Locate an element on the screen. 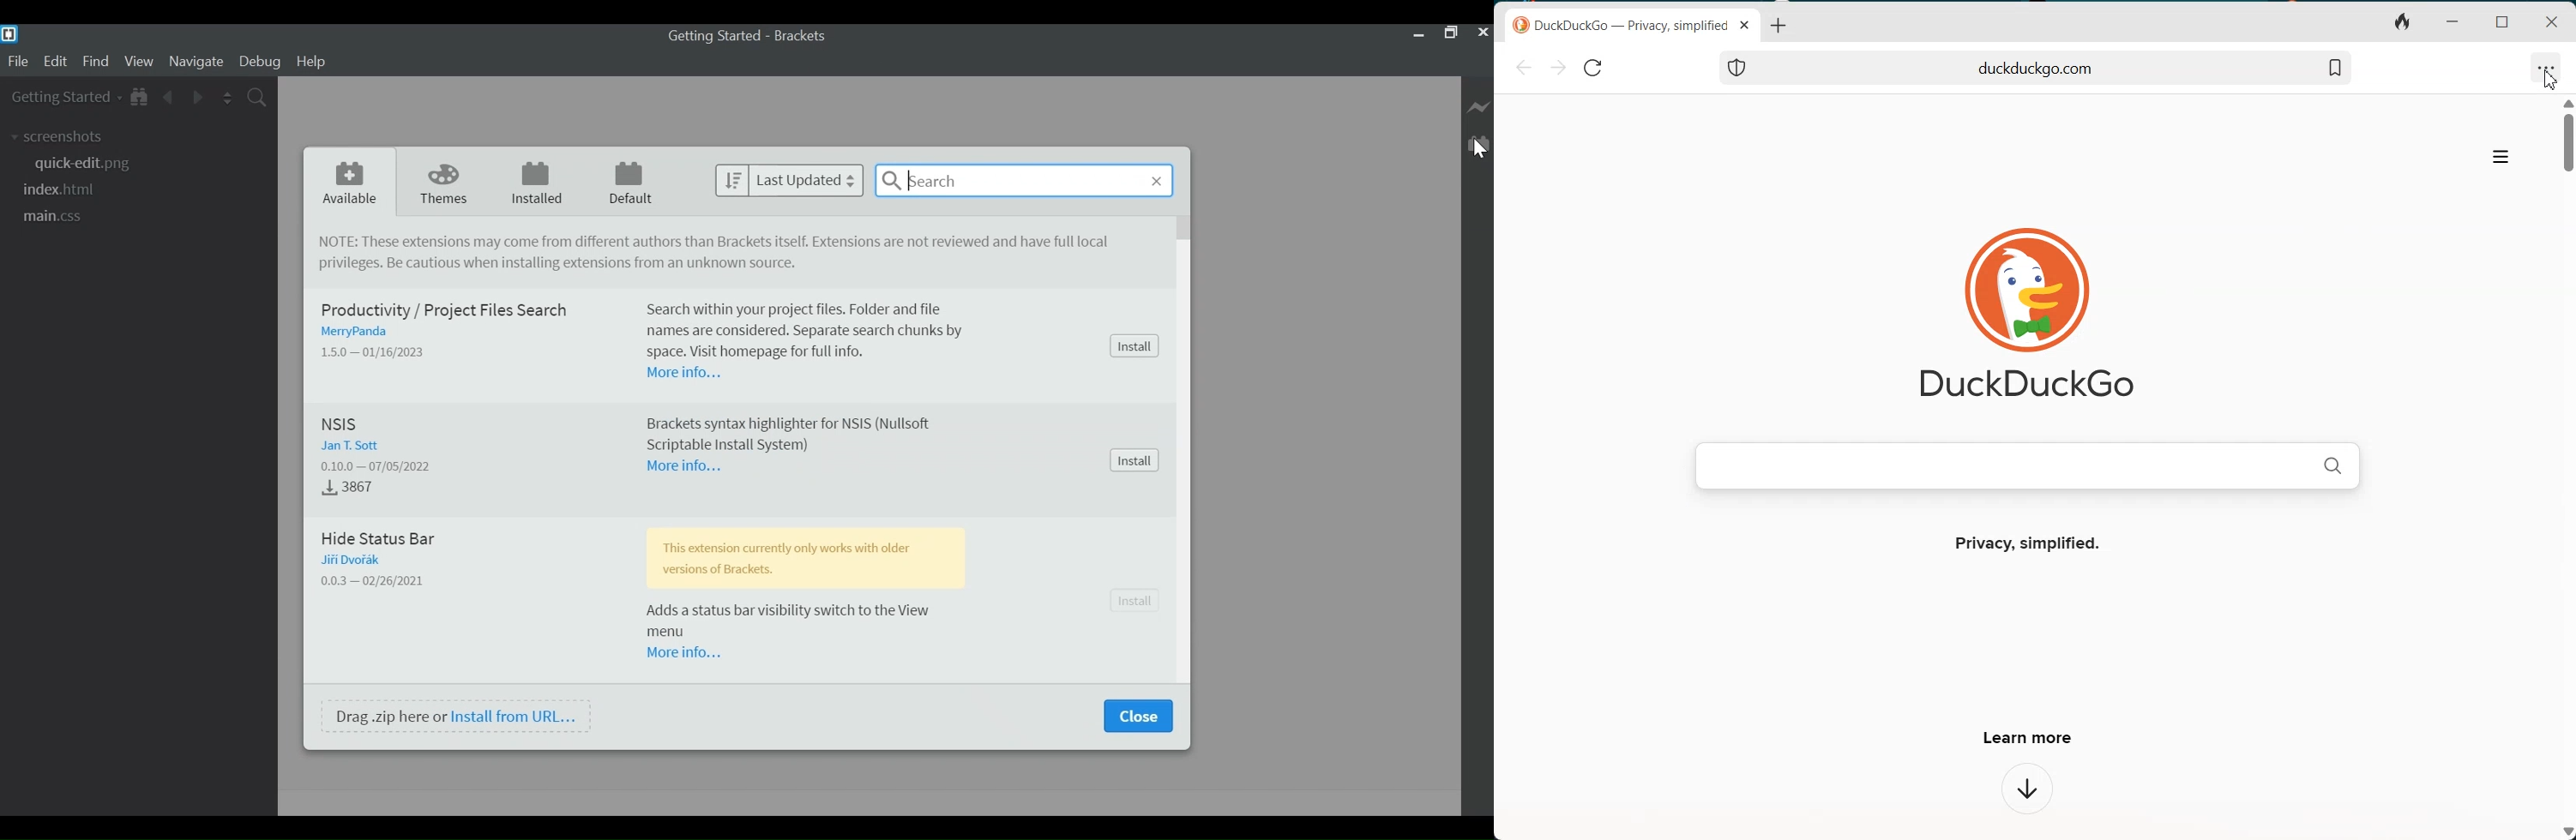 This screenshot has height=840, width=2576. NOTE: These extensions may come from different authors than brackets itself. Extensions are not reviewed and  is located at coordinates (721, 243).